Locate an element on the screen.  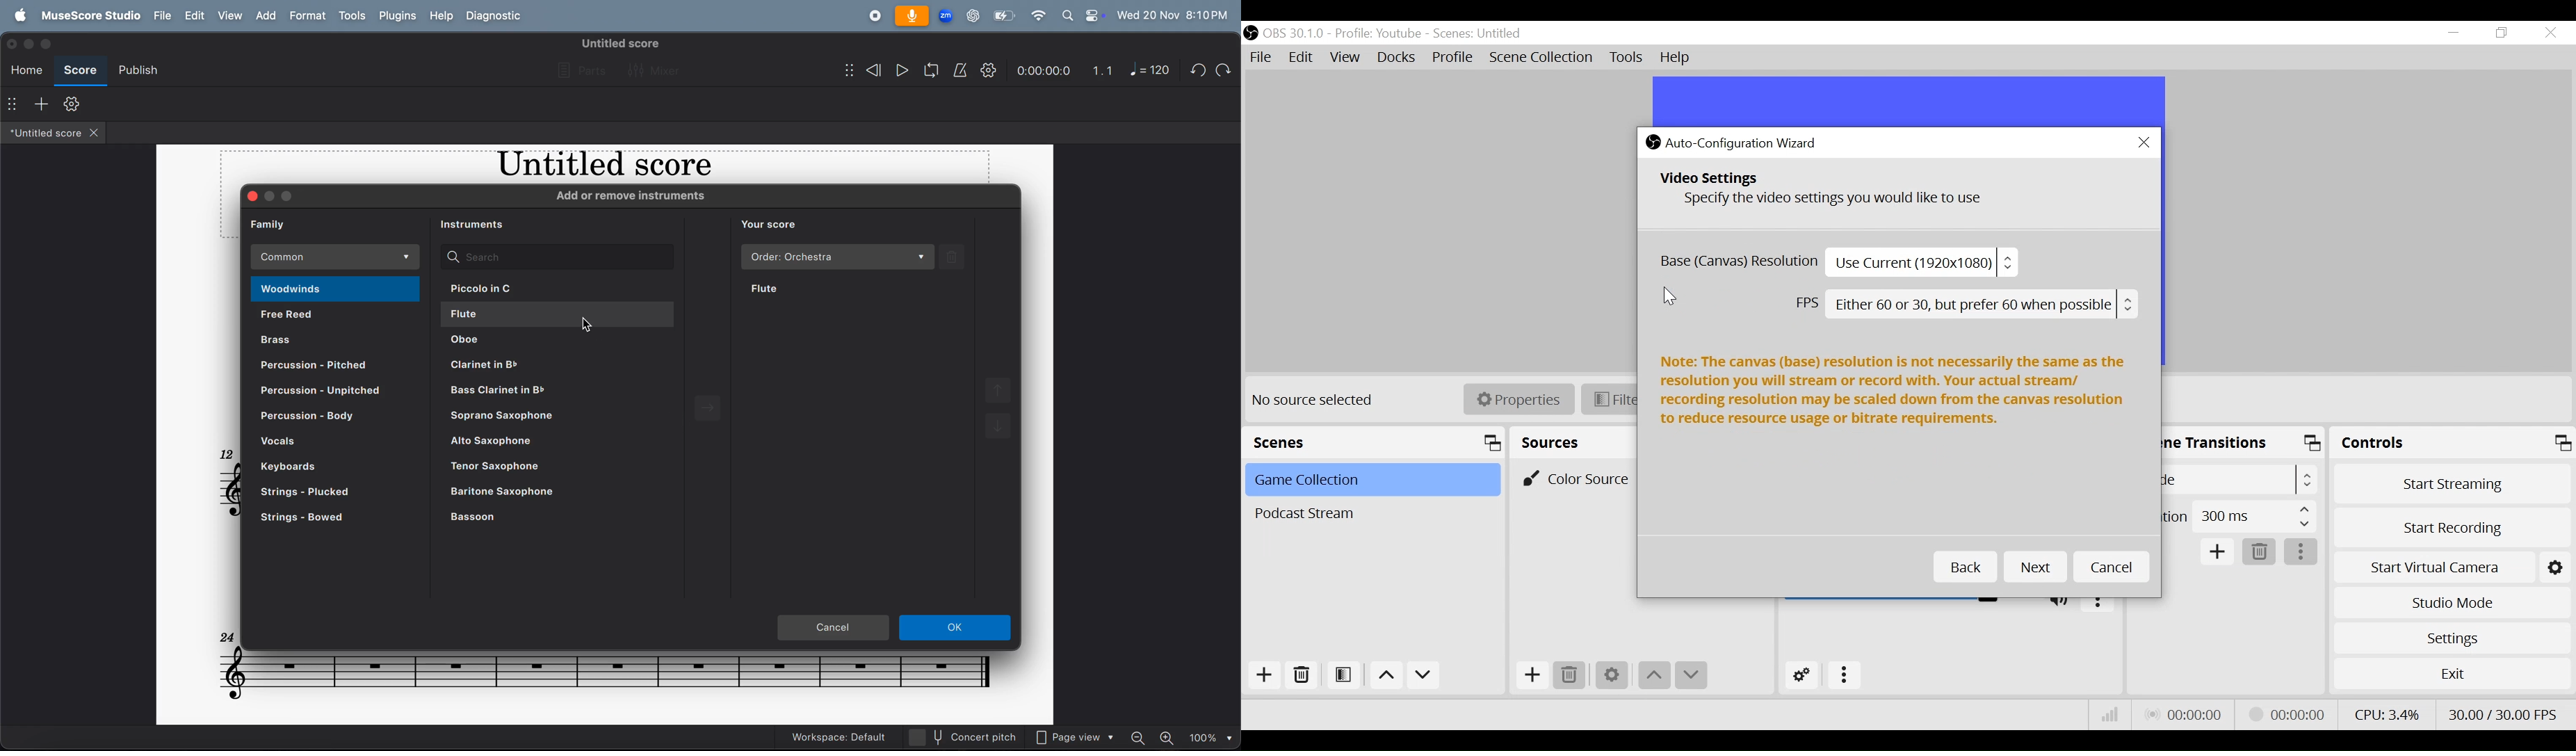
maximize is located at coordinates (291, 196).